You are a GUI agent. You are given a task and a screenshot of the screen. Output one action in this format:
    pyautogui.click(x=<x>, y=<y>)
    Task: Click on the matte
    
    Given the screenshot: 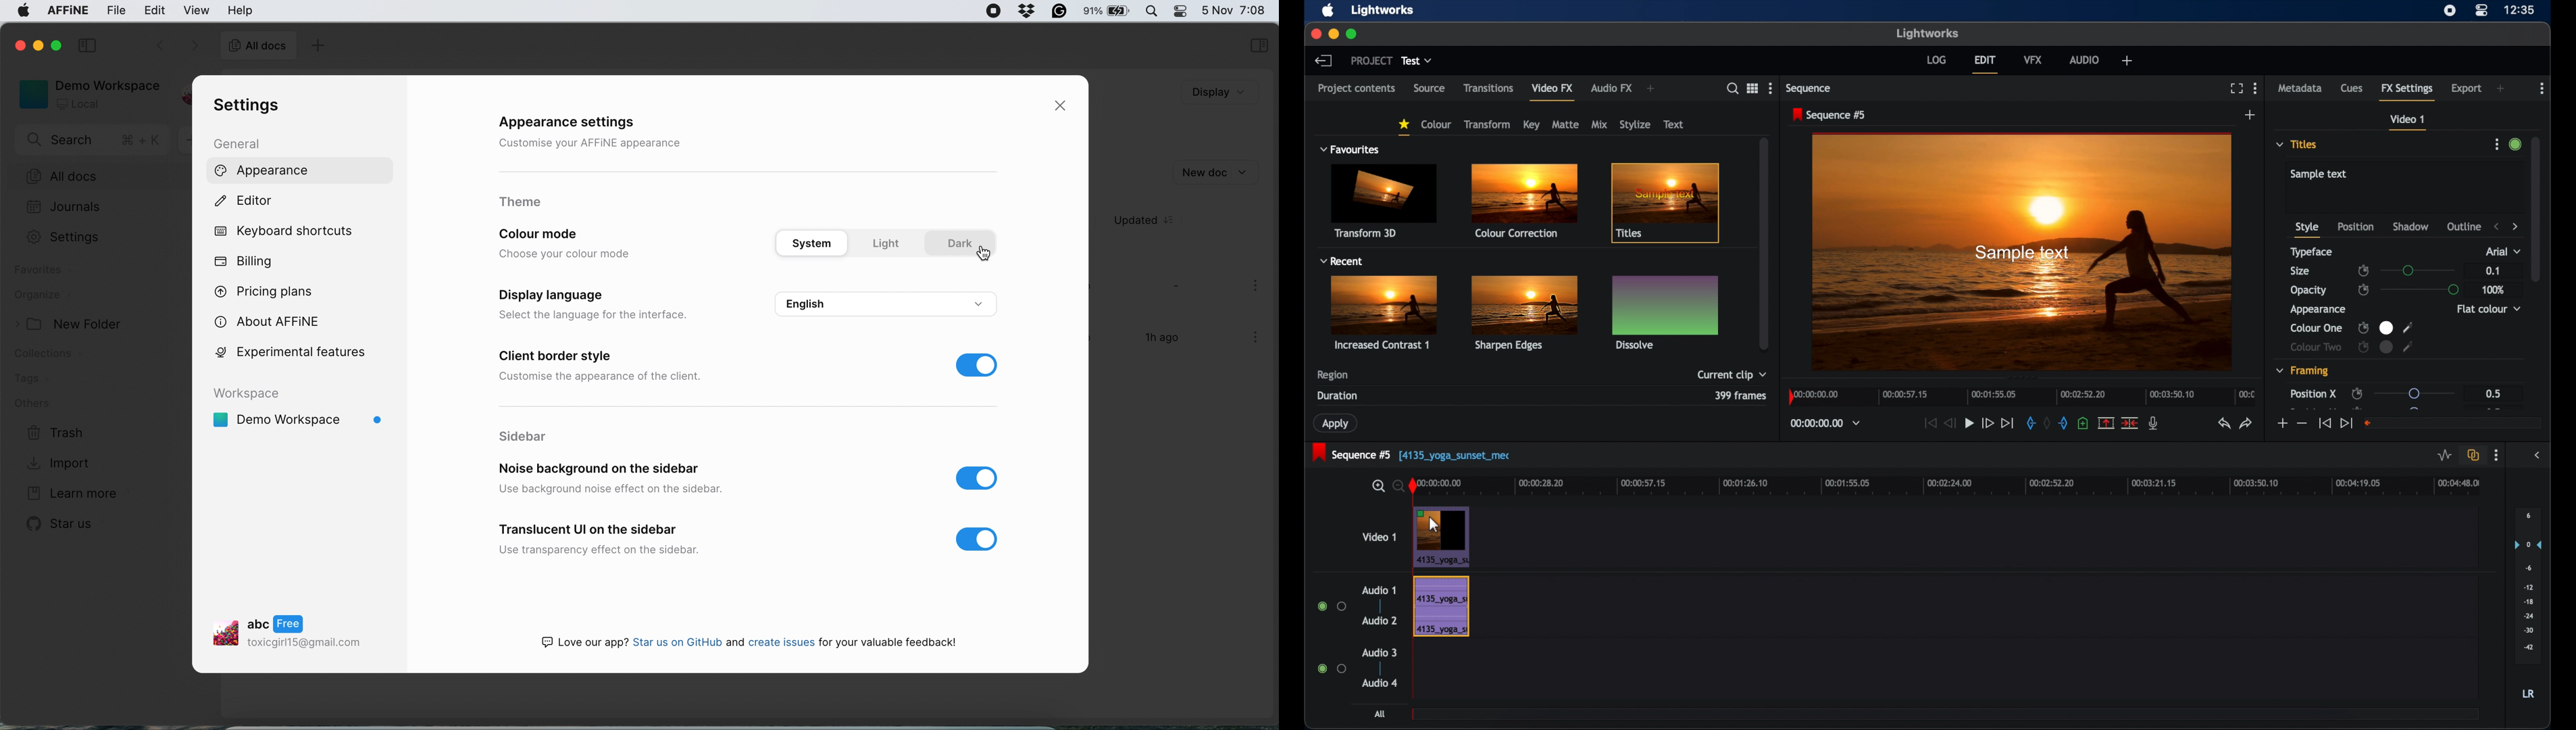 What is the action you would take?
    pyautogui.click(x=1566, y=124)
    